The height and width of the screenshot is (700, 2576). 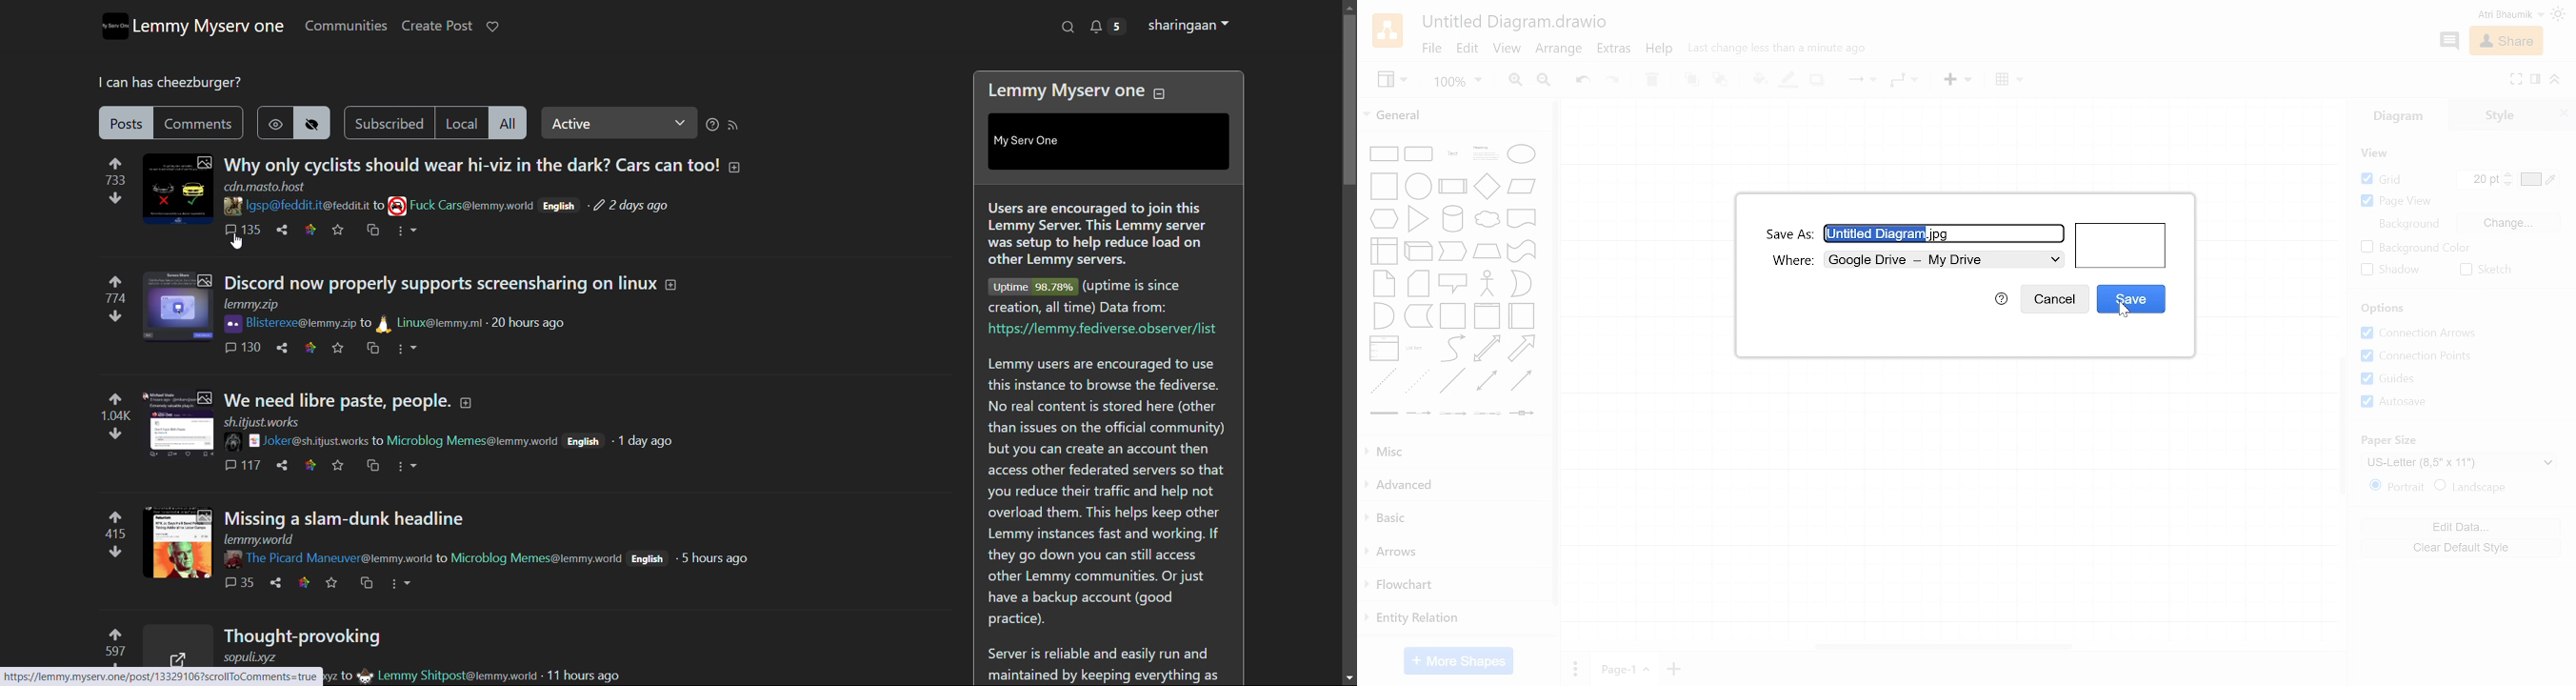 What do you see at coordinates (1673, 669) in the screenshot?
I see `Add page` at bounding box center [1673, 669].